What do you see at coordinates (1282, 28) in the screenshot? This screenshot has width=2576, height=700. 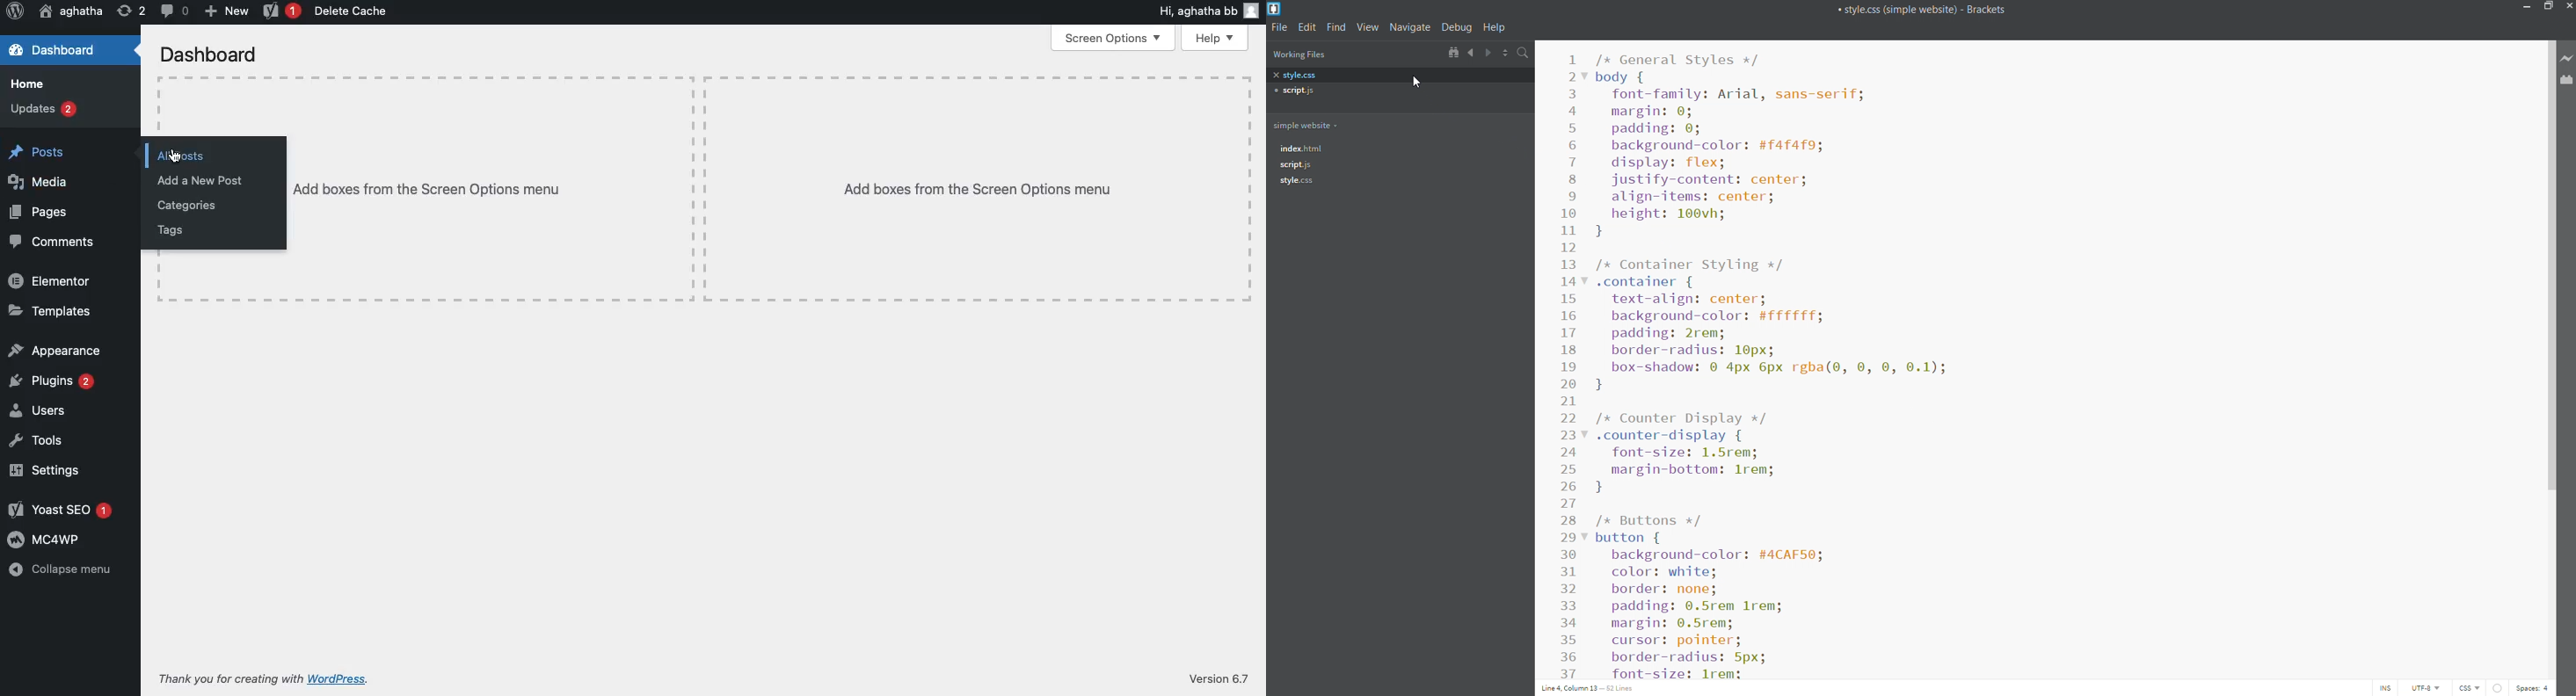 I see `file` at bounding box center [1282, 28].